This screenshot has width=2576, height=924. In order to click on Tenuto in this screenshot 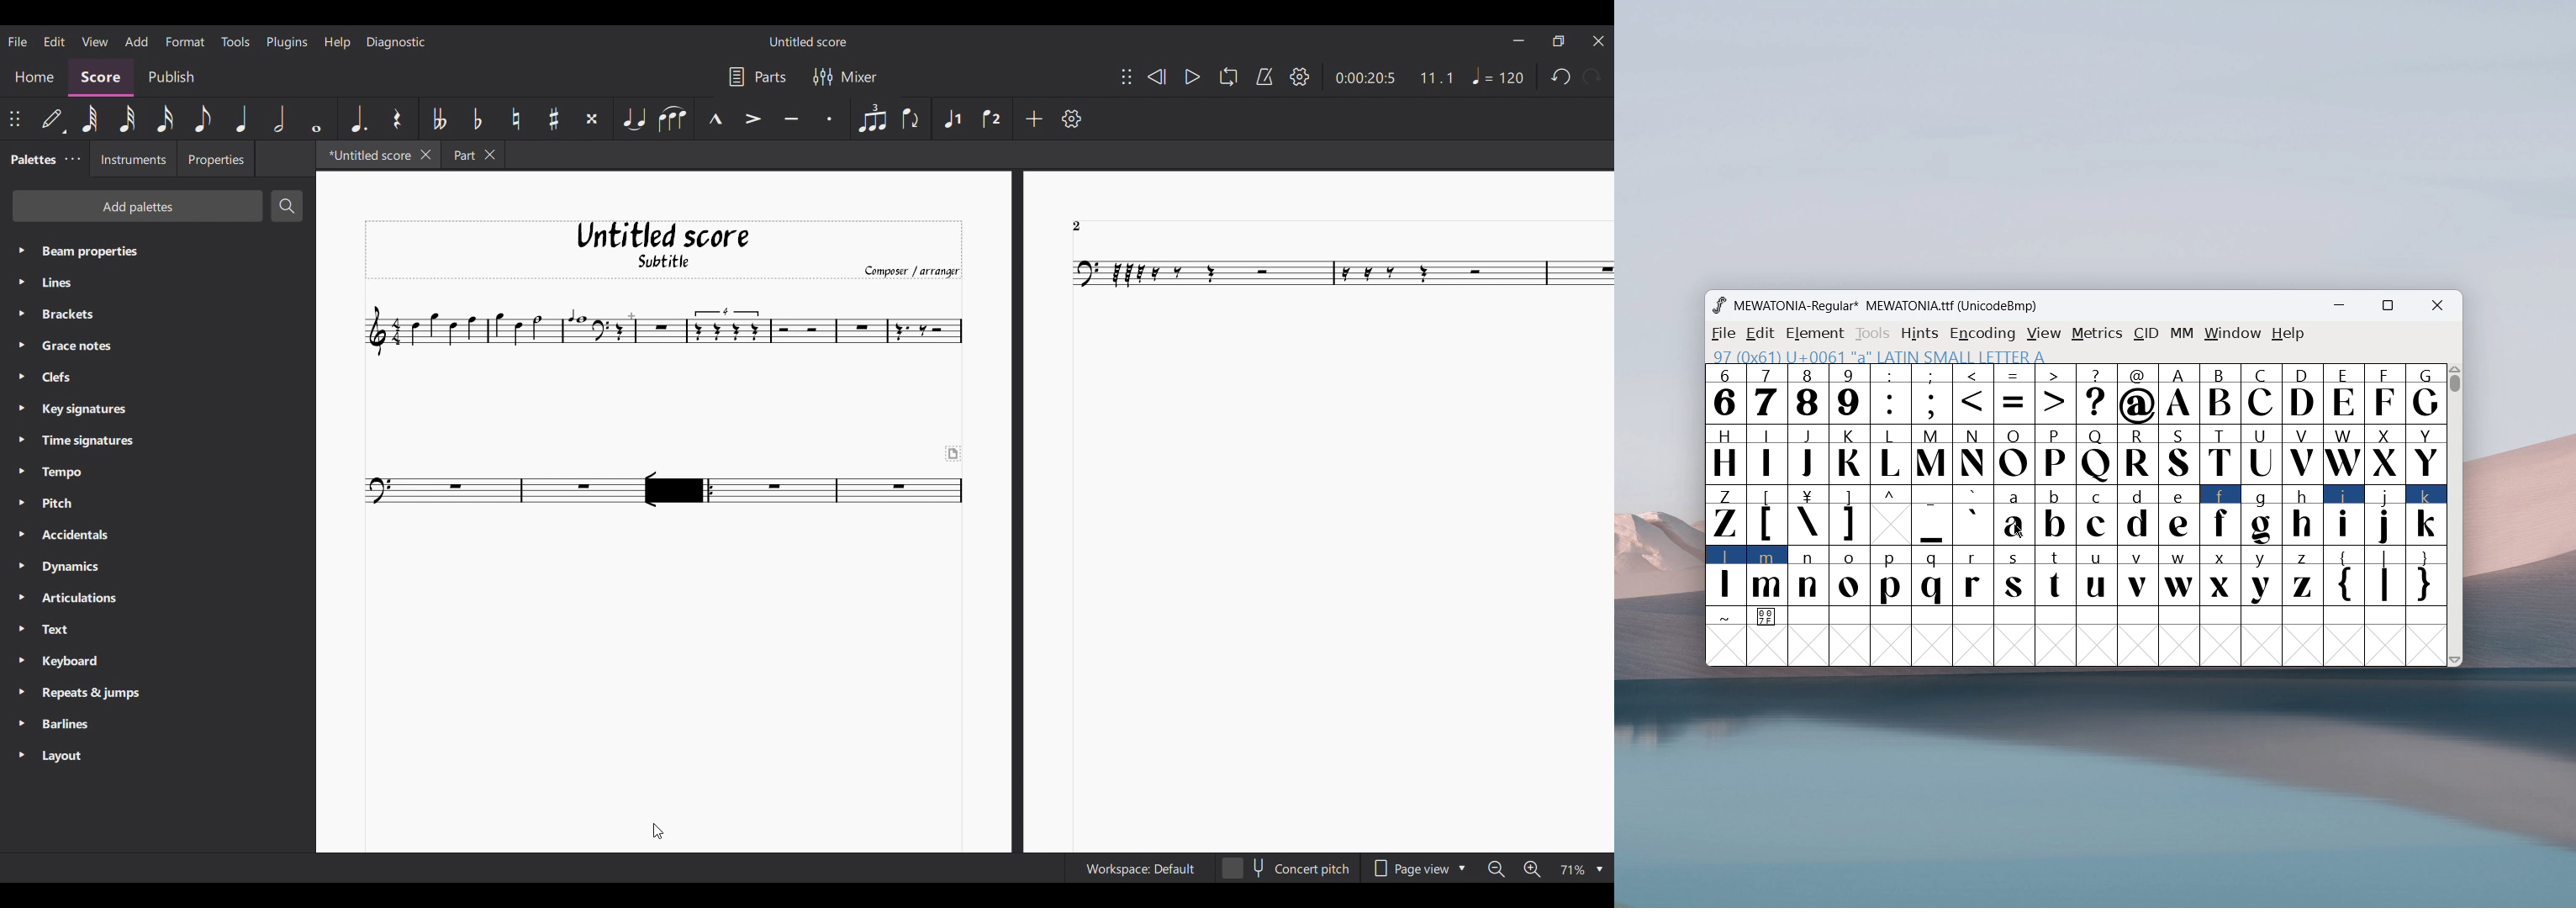, I will do `click(791, 117)`.